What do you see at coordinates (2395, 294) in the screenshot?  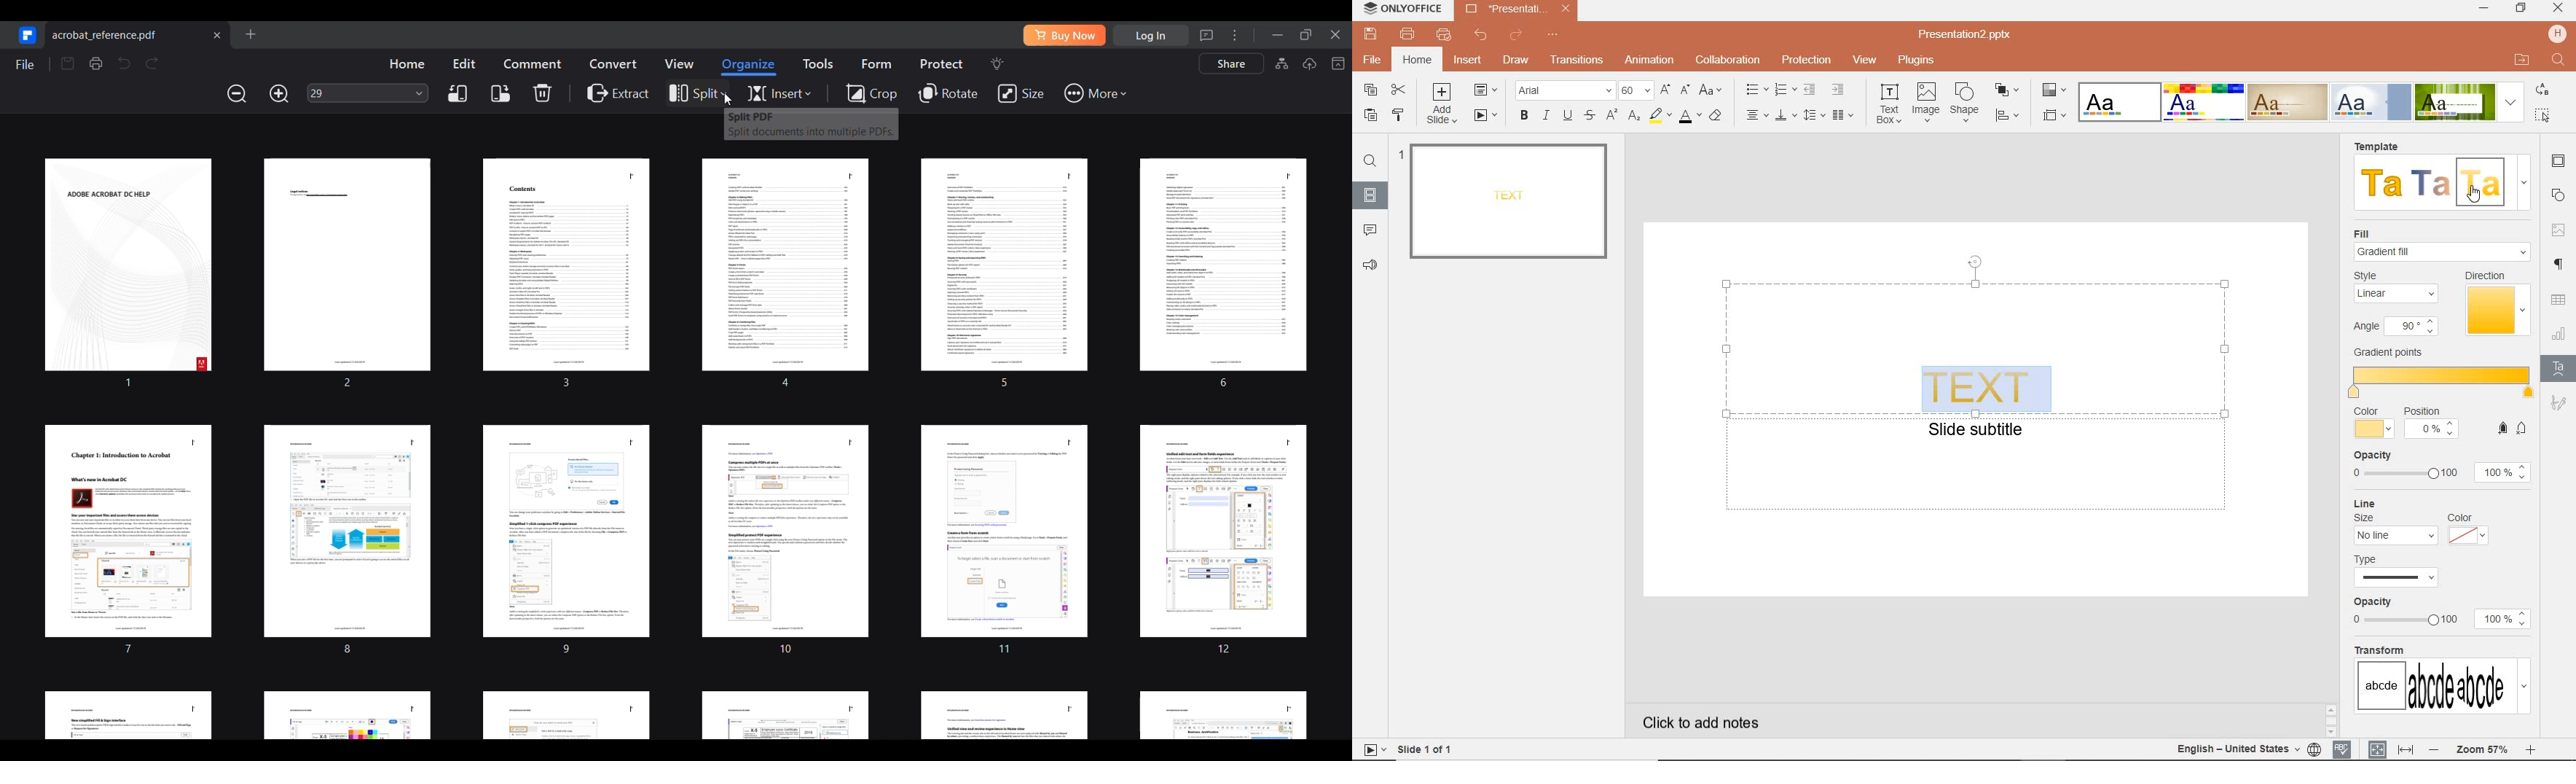 I see `linear` at bounding box center [2395, 294].